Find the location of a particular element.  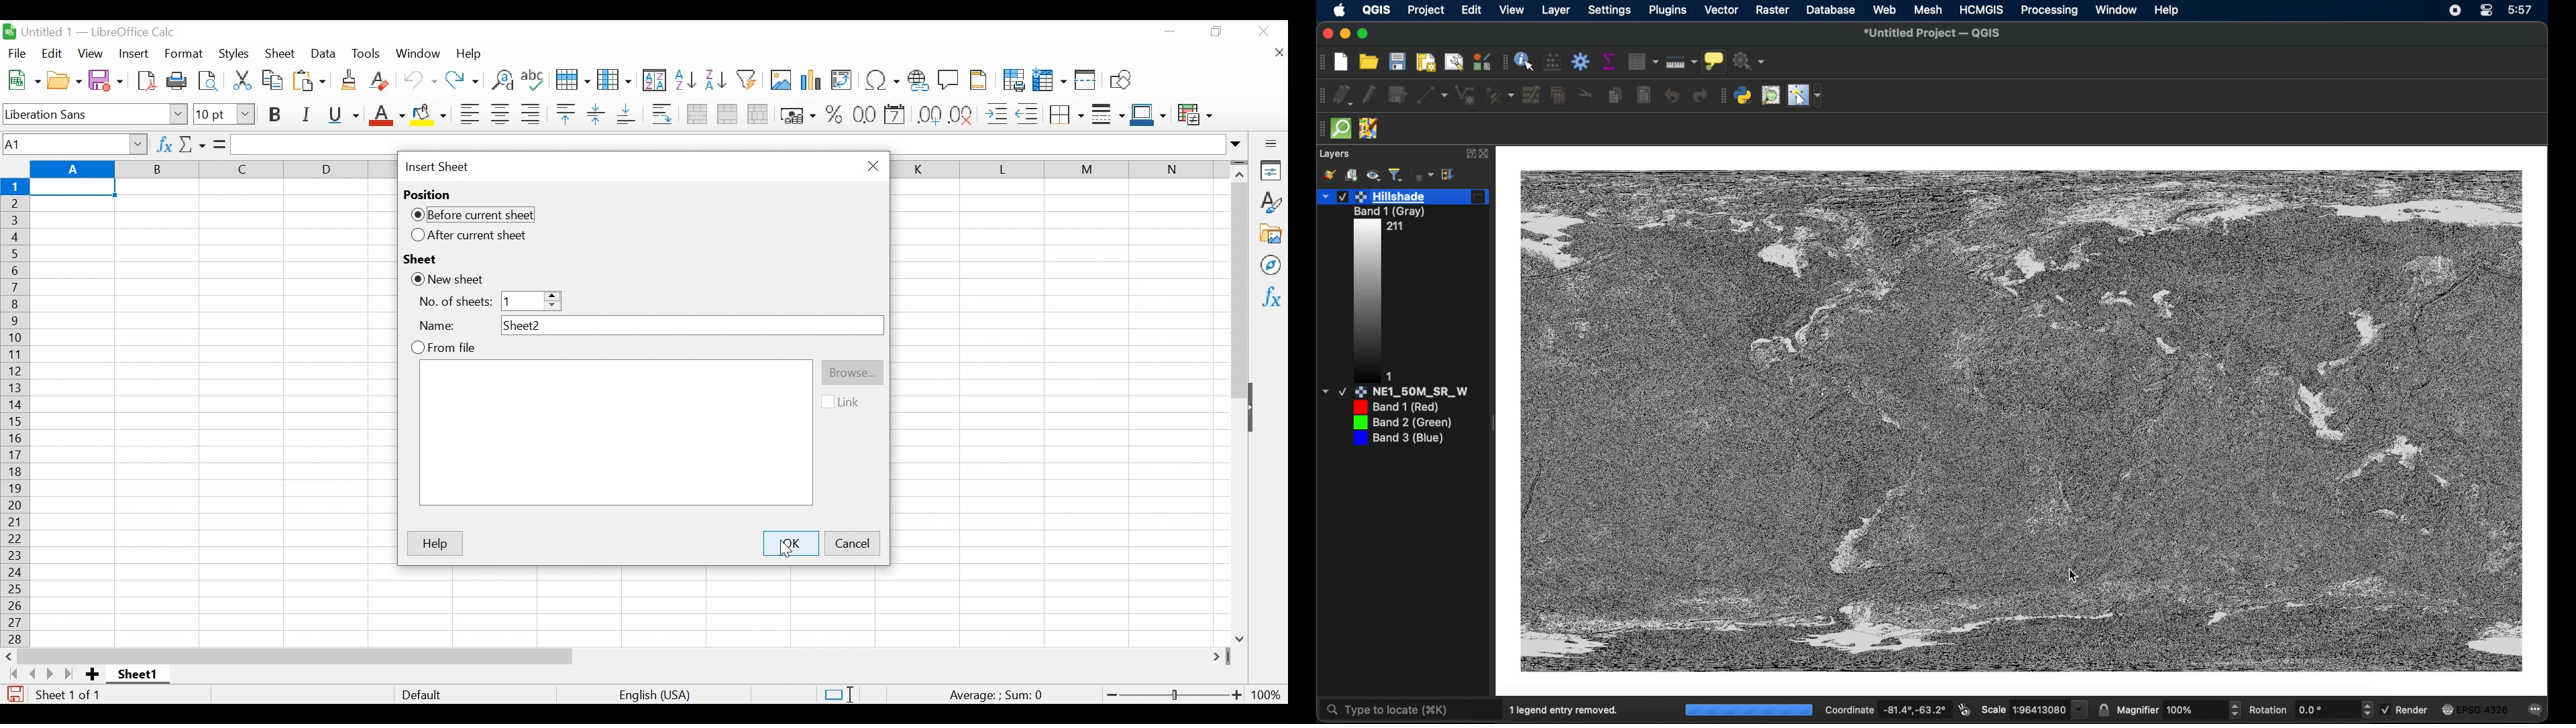

View is located at coordinates (91, 53).